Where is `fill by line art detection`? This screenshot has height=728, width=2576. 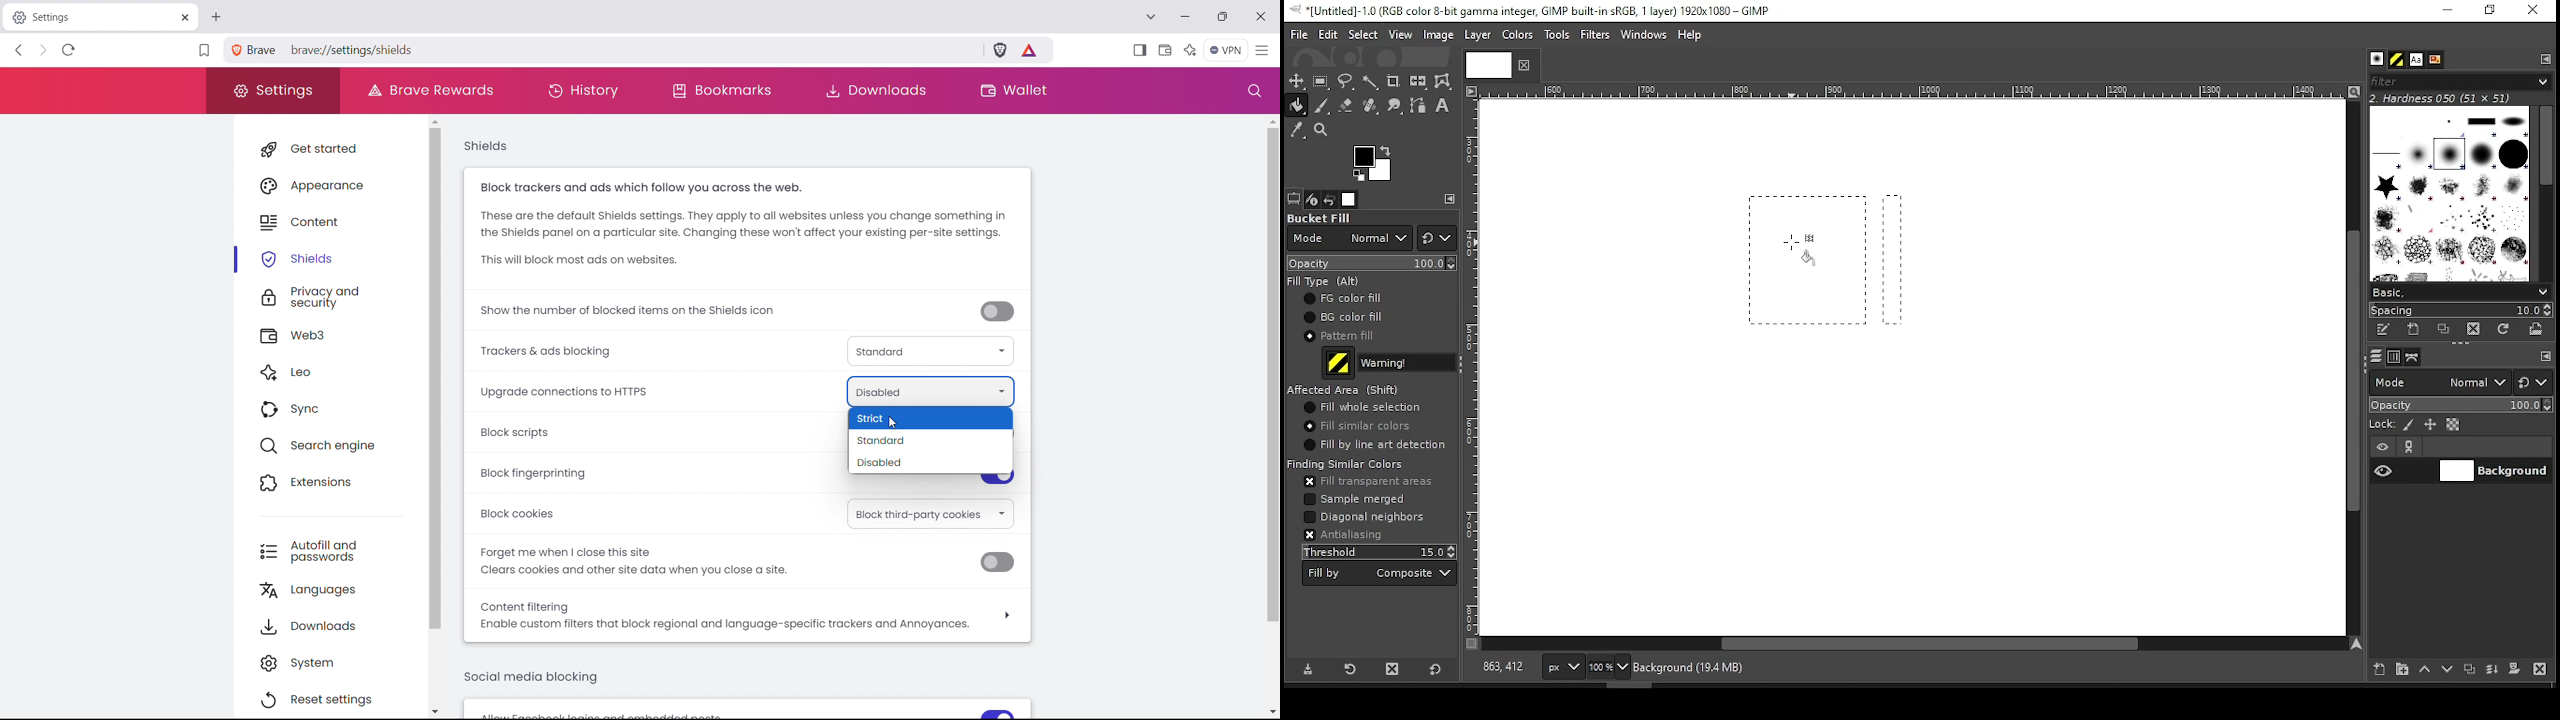 fill by line art detection is located at coordinates (1379, 446).